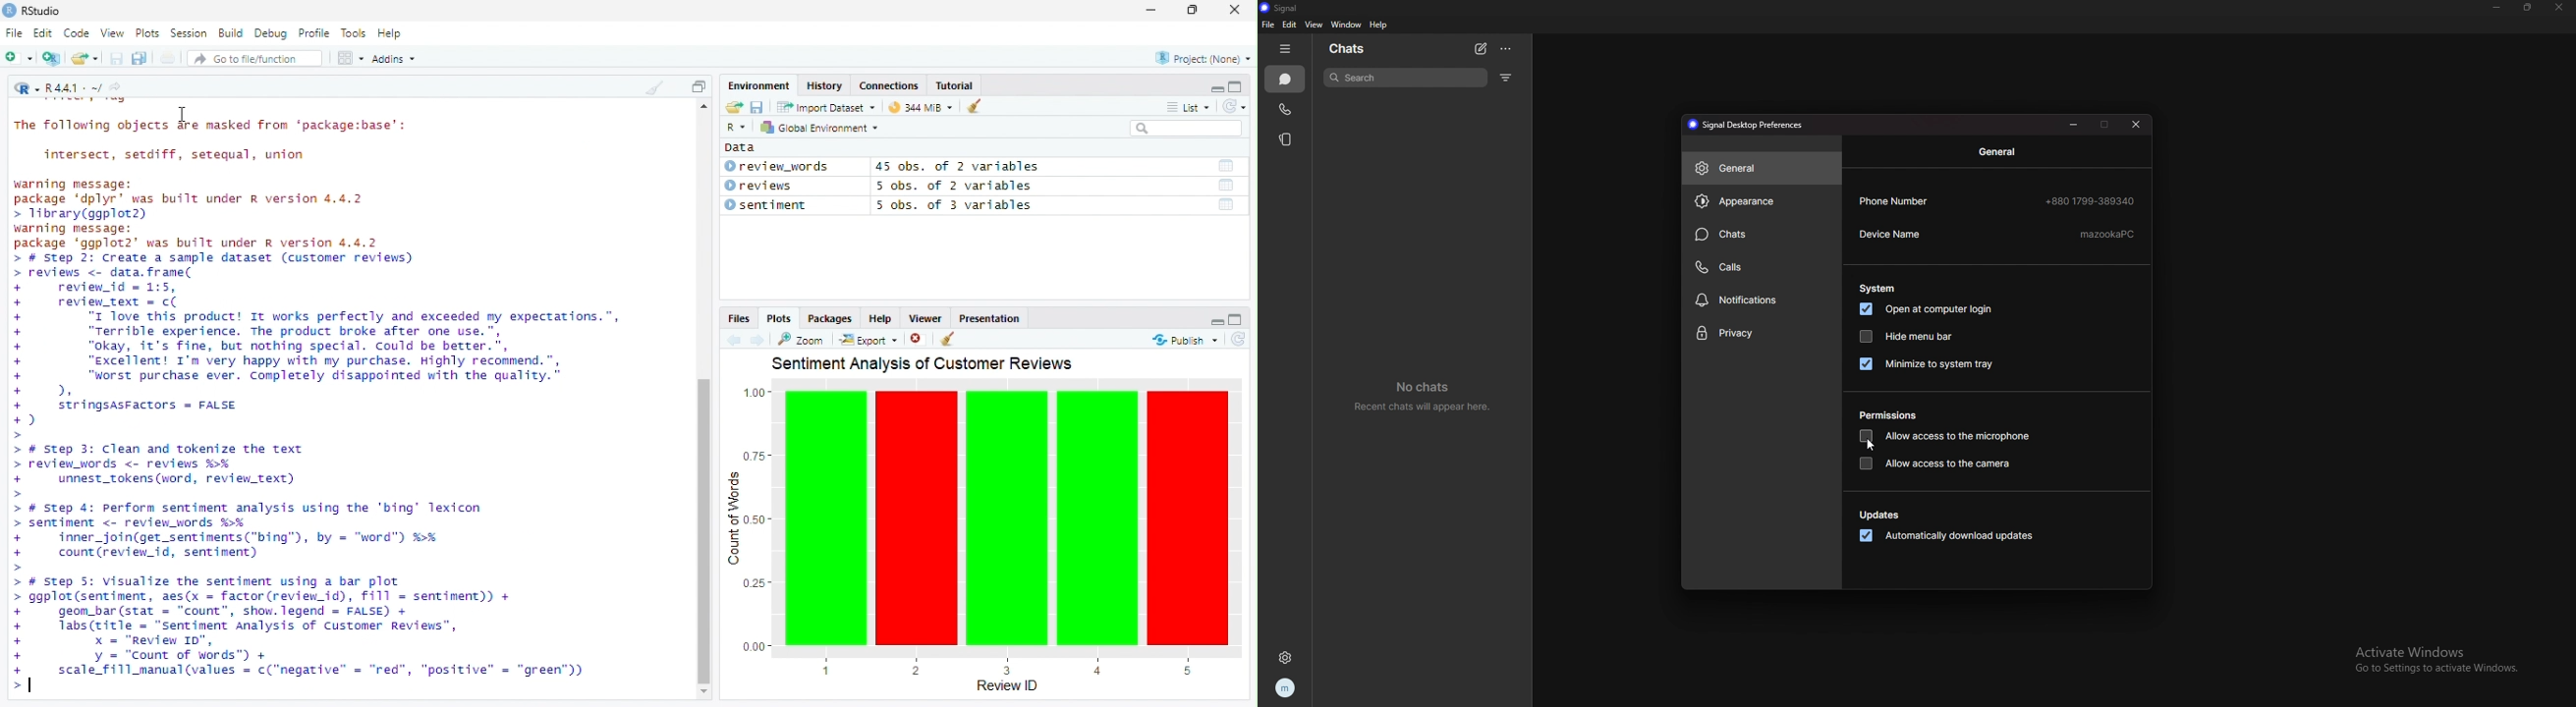  Describe the element at coordinates (743, 147) in the screenshot. I see `Data` at that location.